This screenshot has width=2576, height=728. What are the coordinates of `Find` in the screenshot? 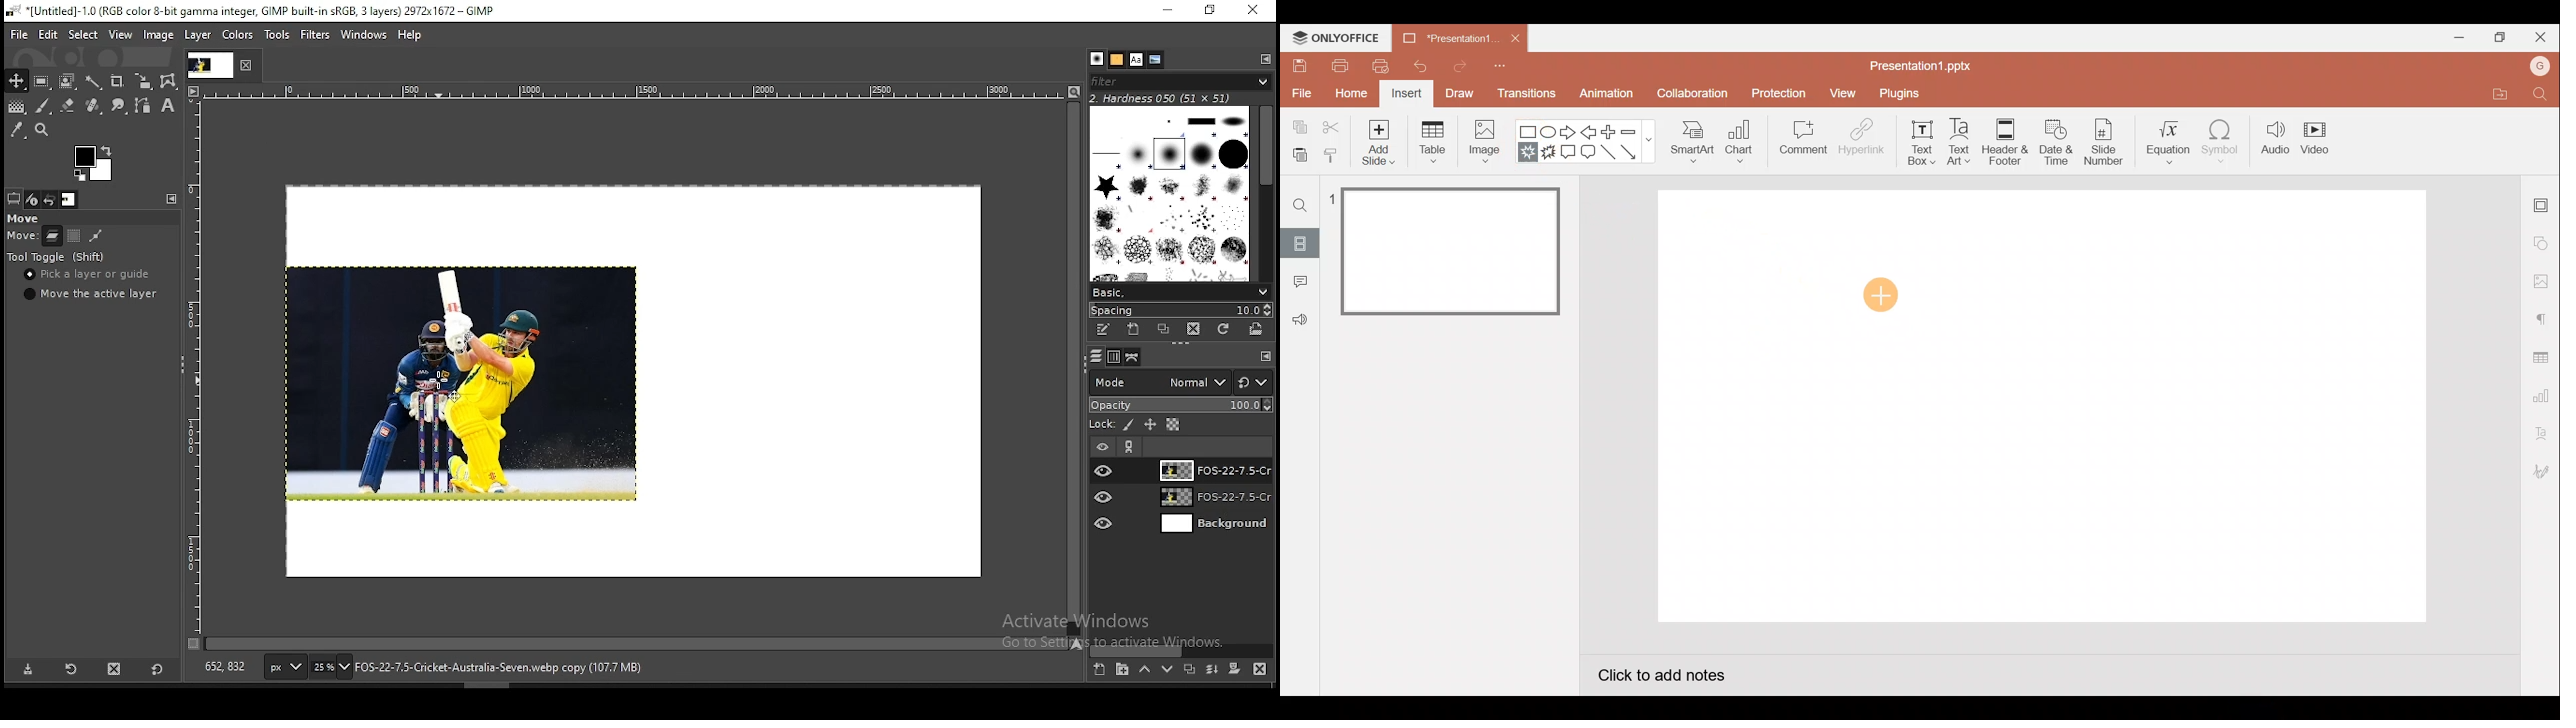 It's located at (1299, 205).